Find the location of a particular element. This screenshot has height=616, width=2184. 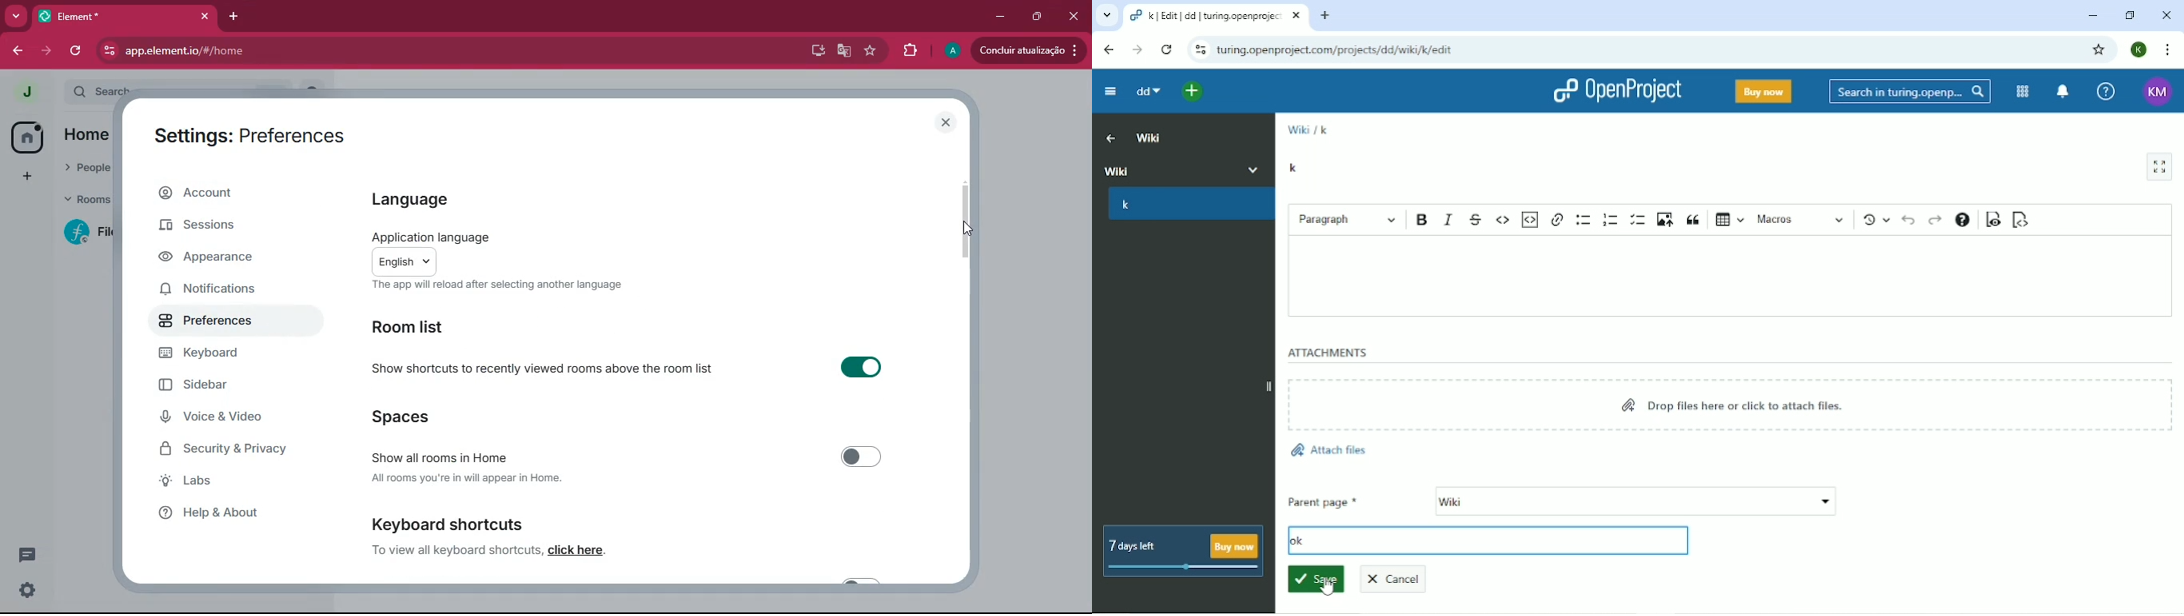

refresh is located at coordinates (78, 50).